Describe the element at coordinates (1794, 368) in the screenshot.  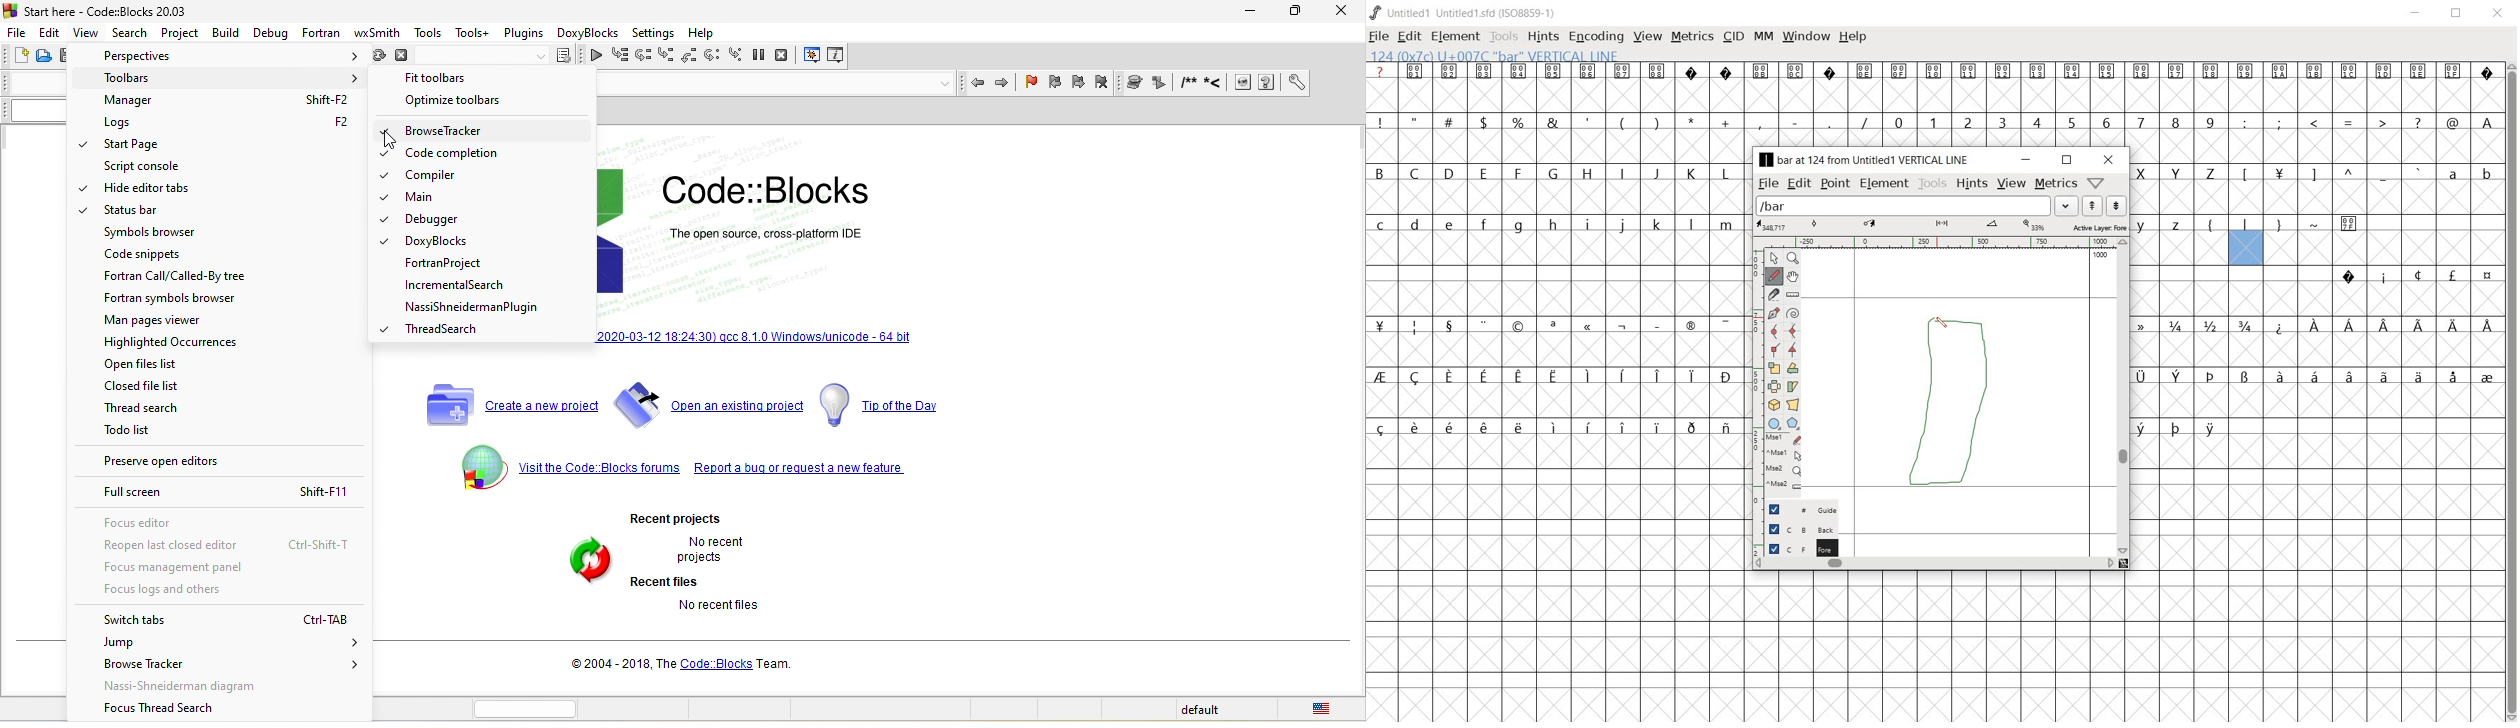
I see `Rotate the selection` at that location.